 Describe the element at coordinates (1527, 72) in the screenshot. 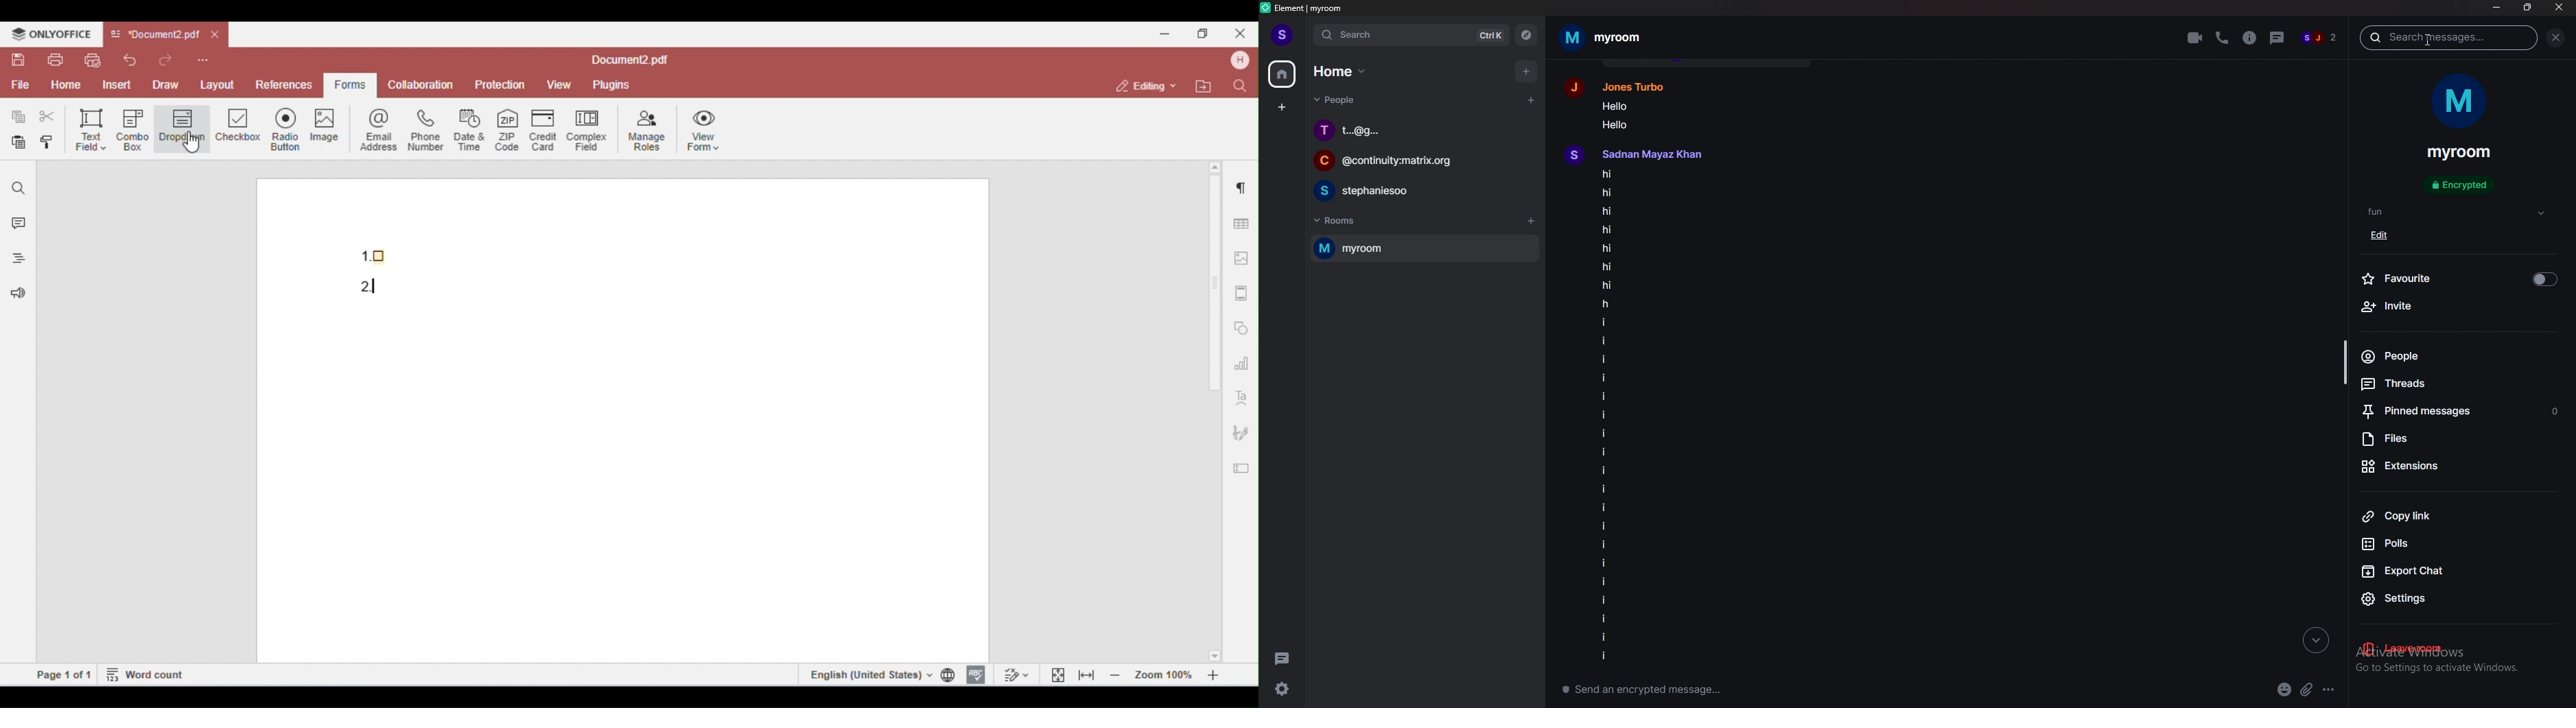

I see `add` at that location.